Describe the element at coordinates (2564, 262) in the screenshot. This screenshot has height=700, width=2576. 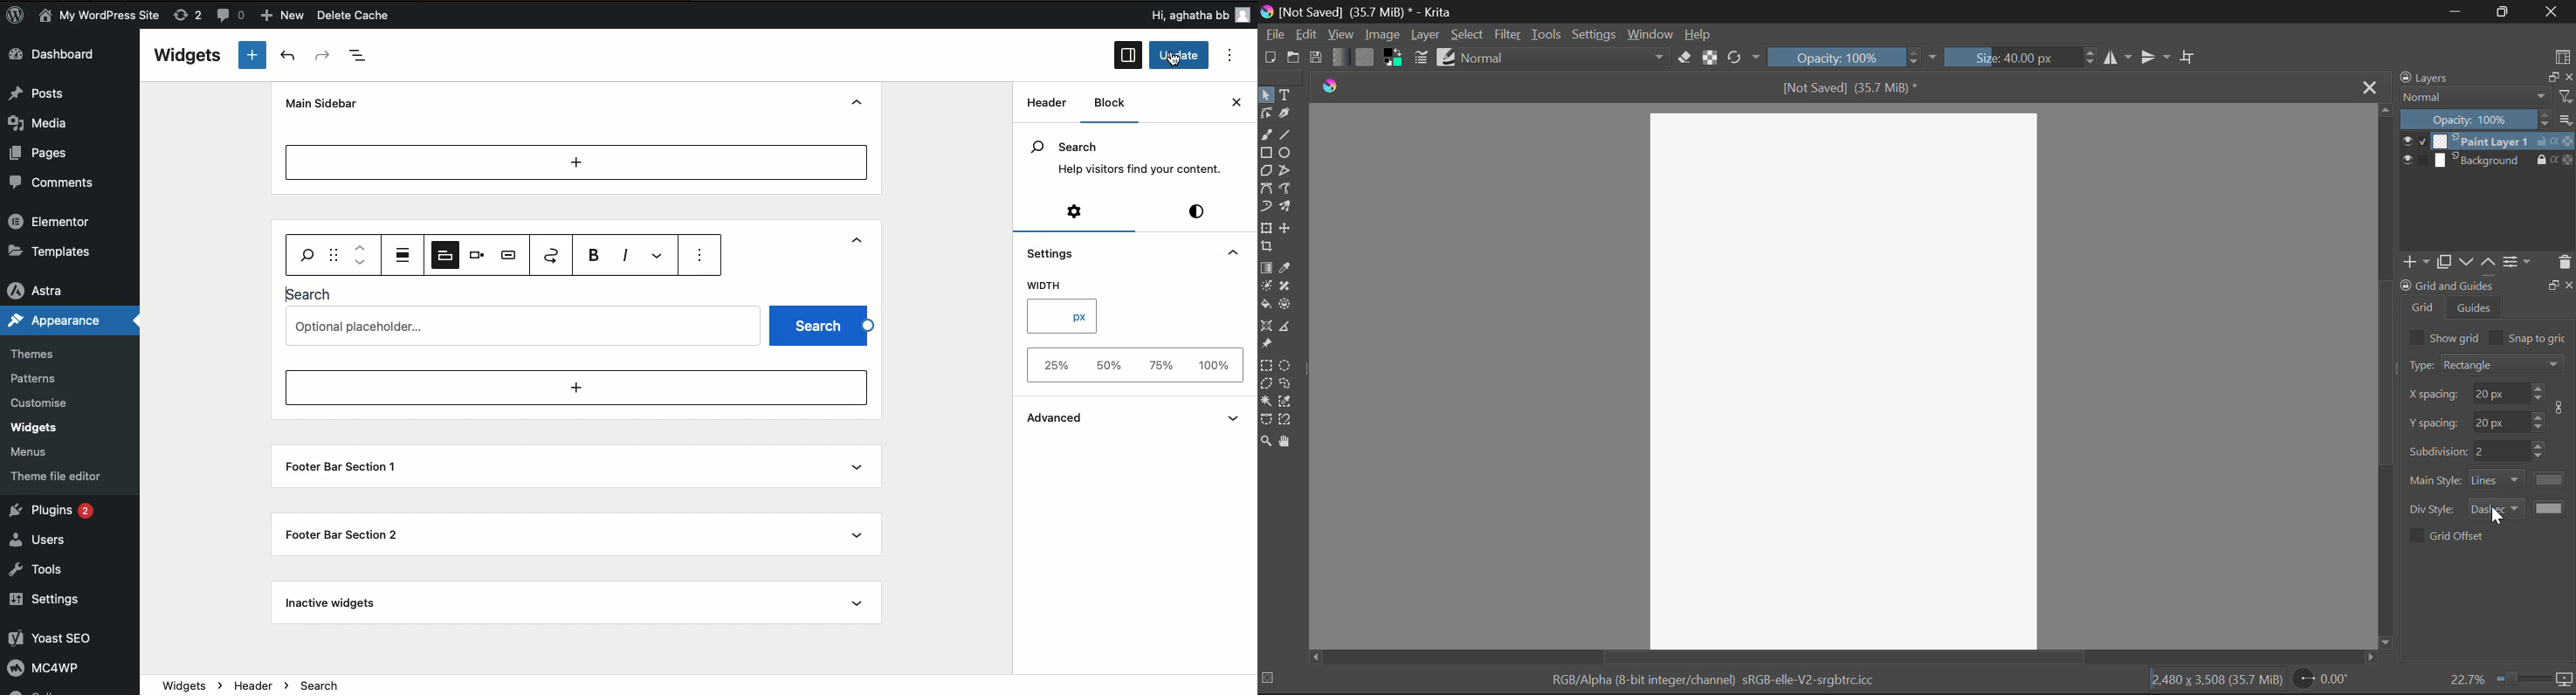
I see `delete` at that location.